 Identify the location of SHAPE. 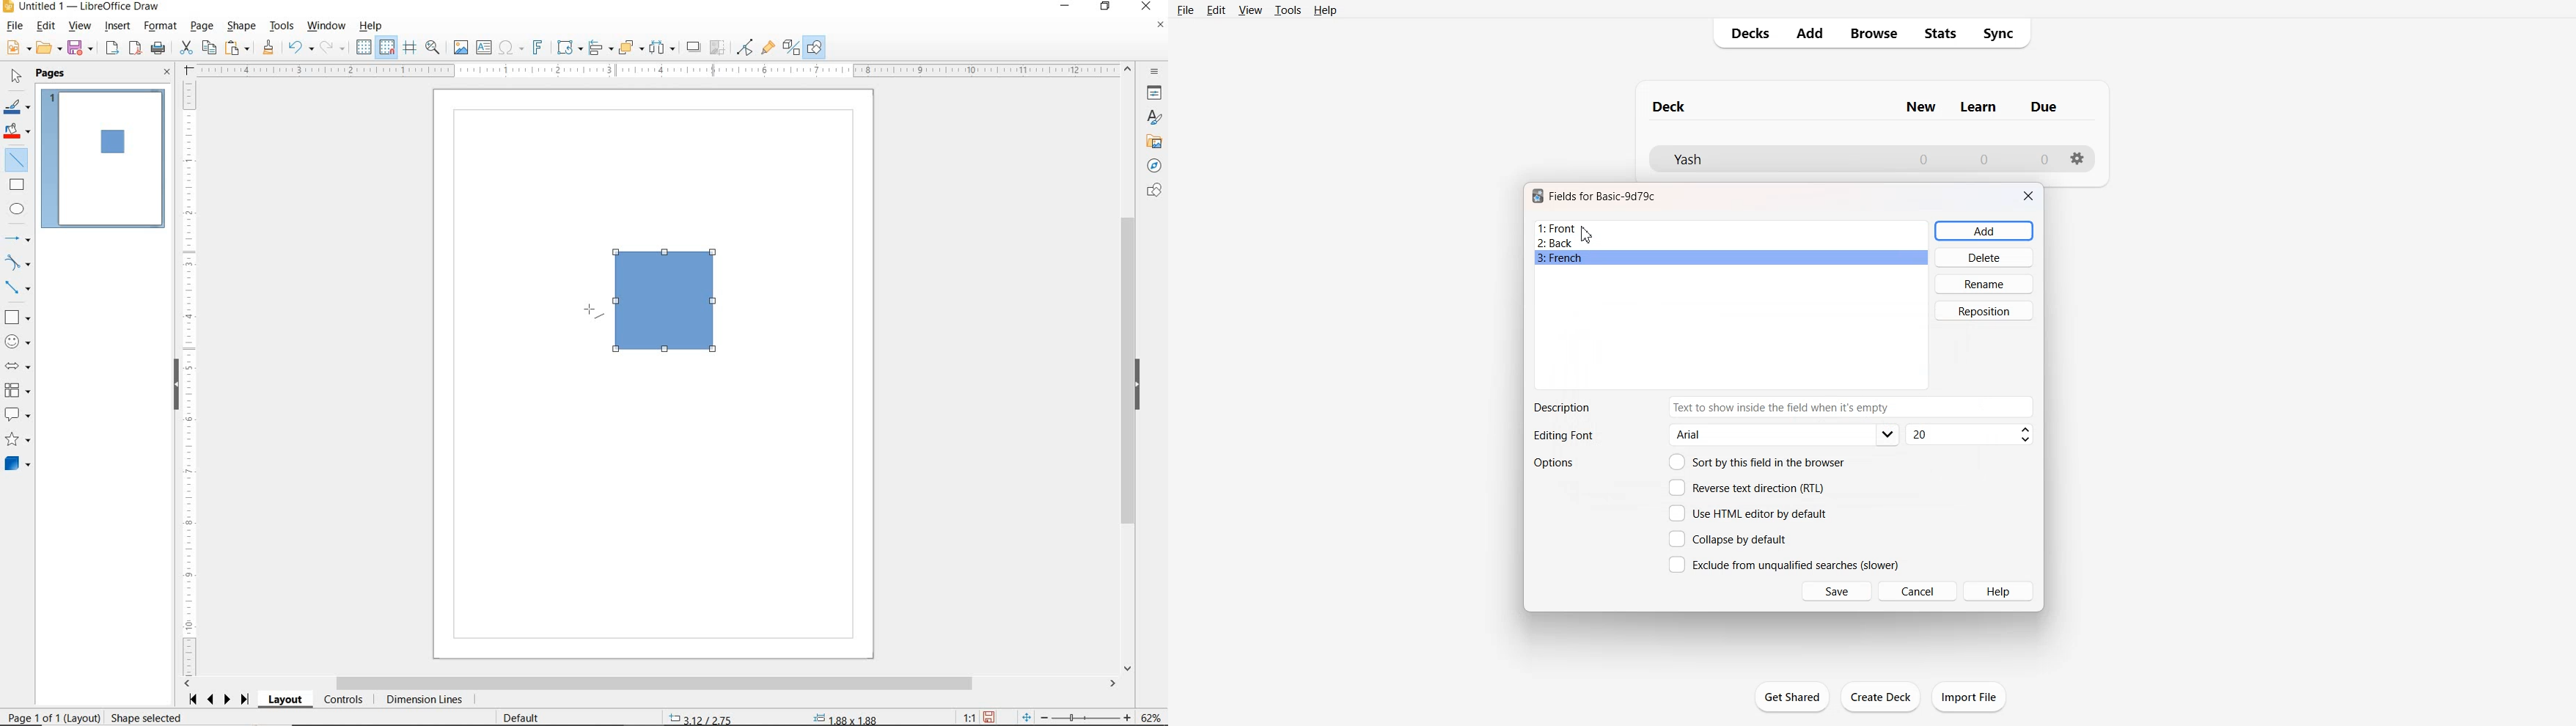
(241, 27).